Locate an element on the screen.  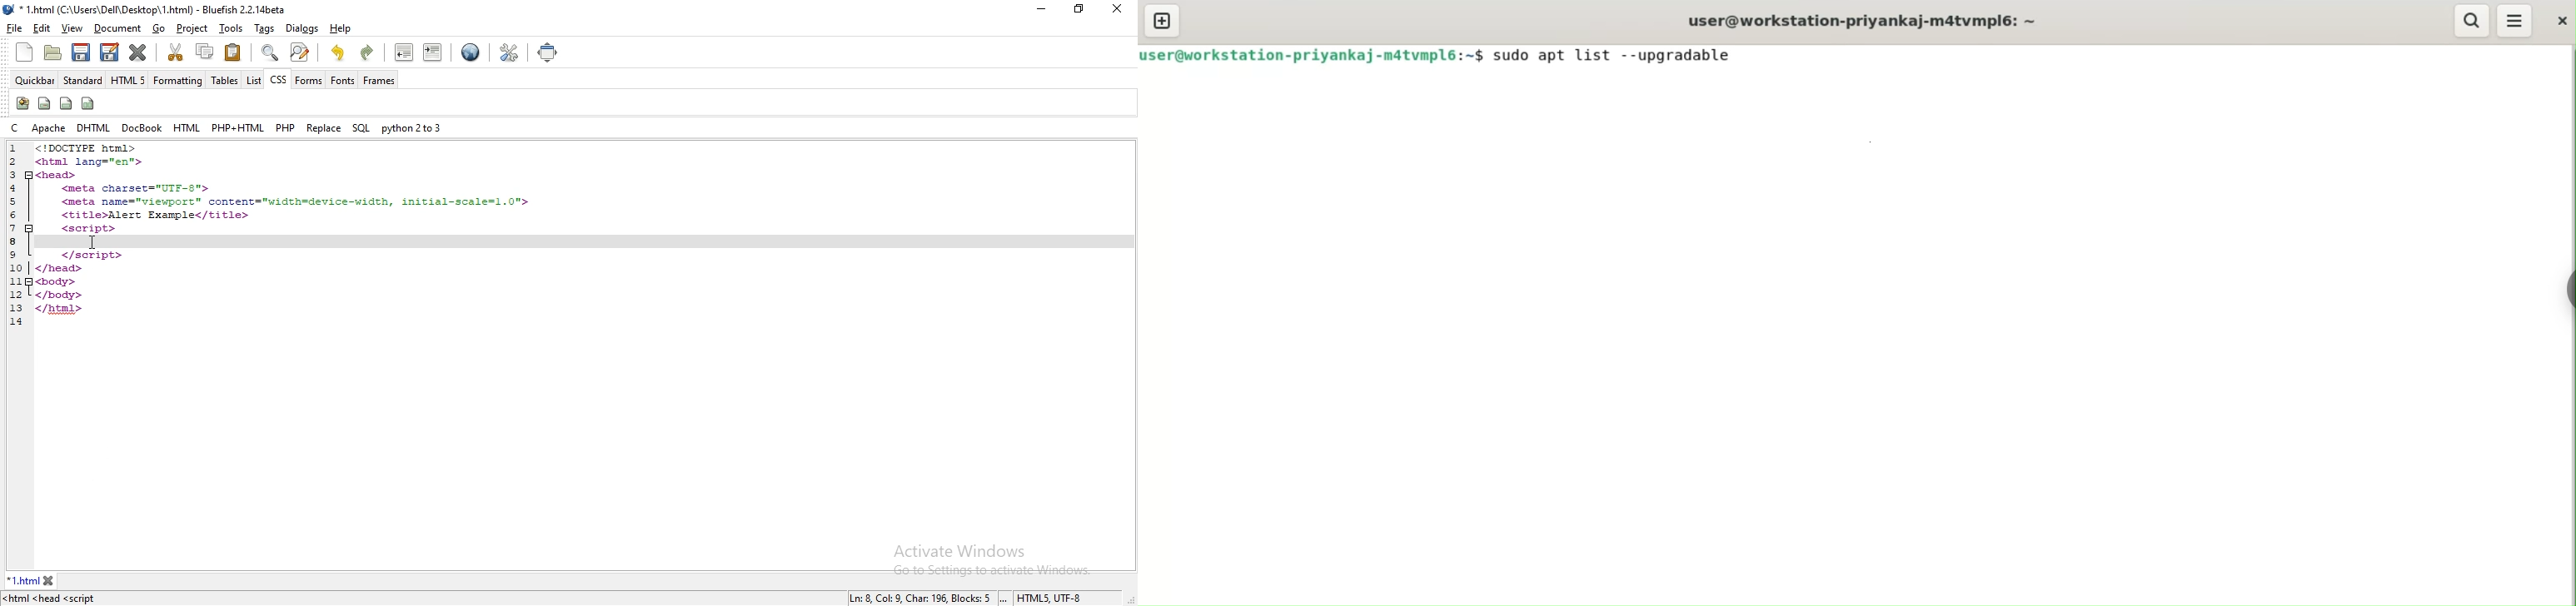
10 is located at coordinates (18, 267).